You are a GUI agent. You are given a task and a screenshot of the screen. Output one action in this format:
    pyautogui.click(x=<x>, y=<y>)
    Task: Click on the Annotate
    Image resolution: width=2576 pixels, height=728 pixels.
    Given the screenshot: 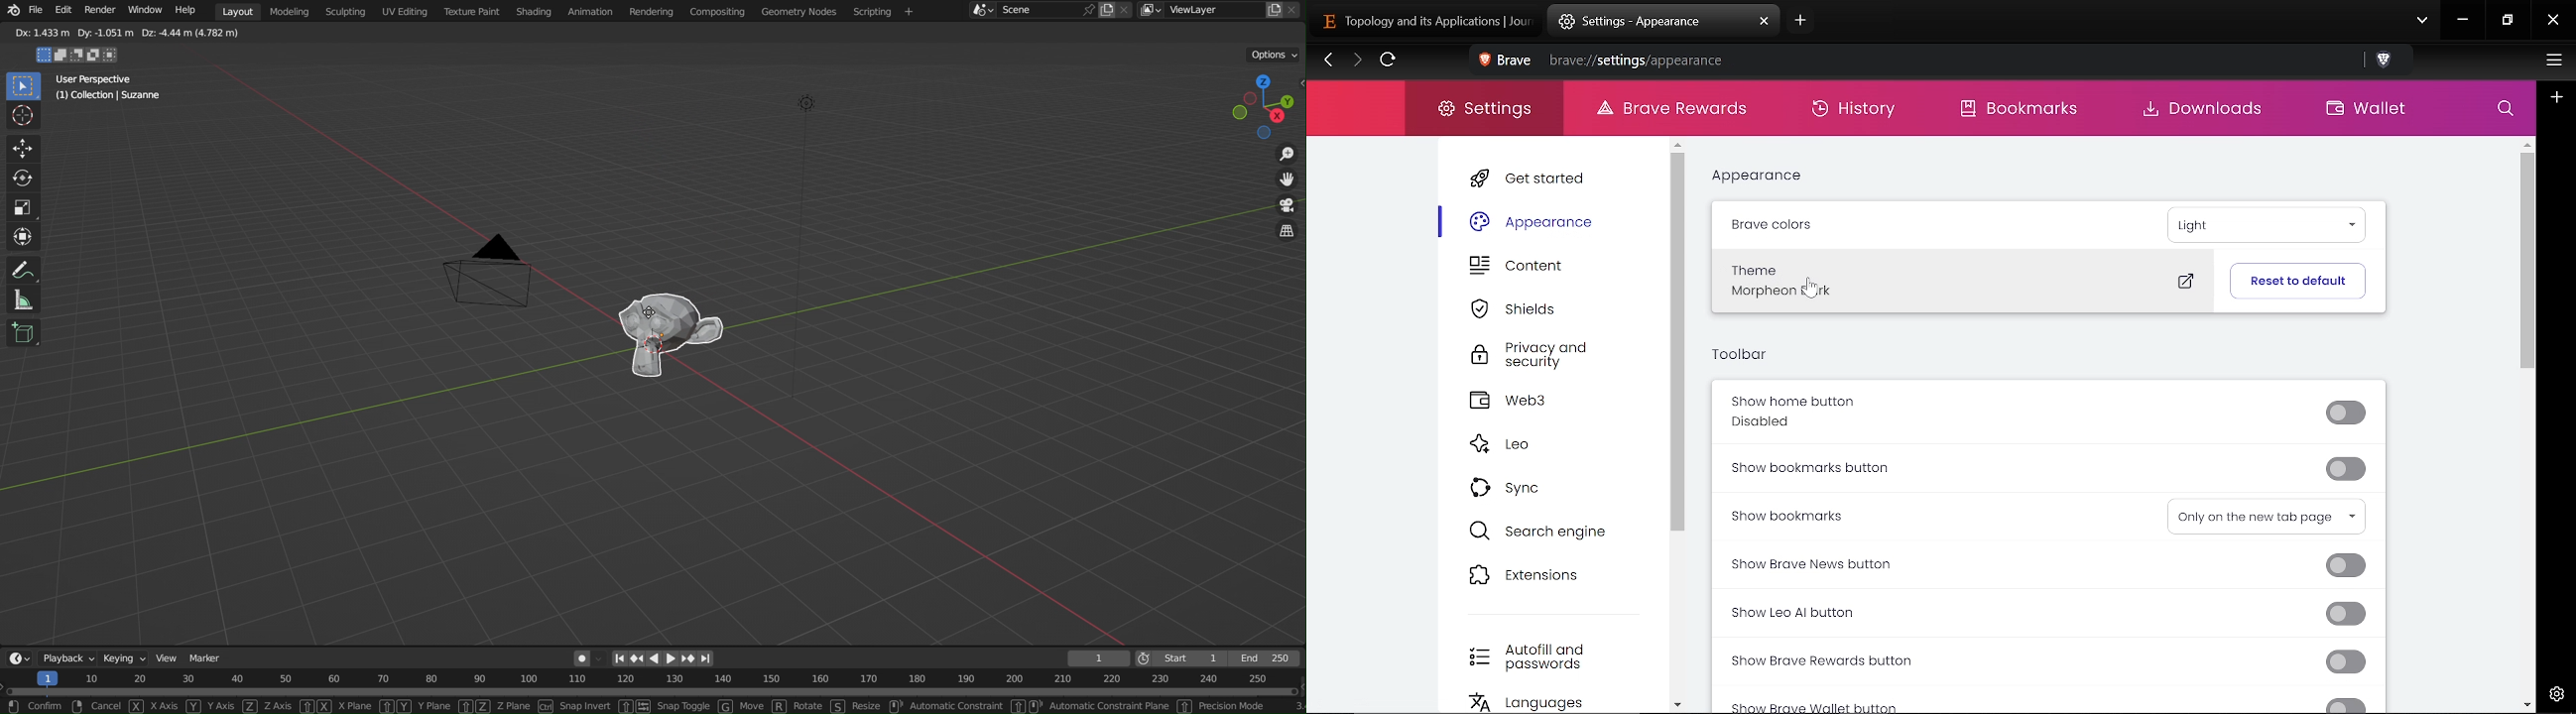 What is the action you would take?
    pyautogui.click(x=25, y=269)
    